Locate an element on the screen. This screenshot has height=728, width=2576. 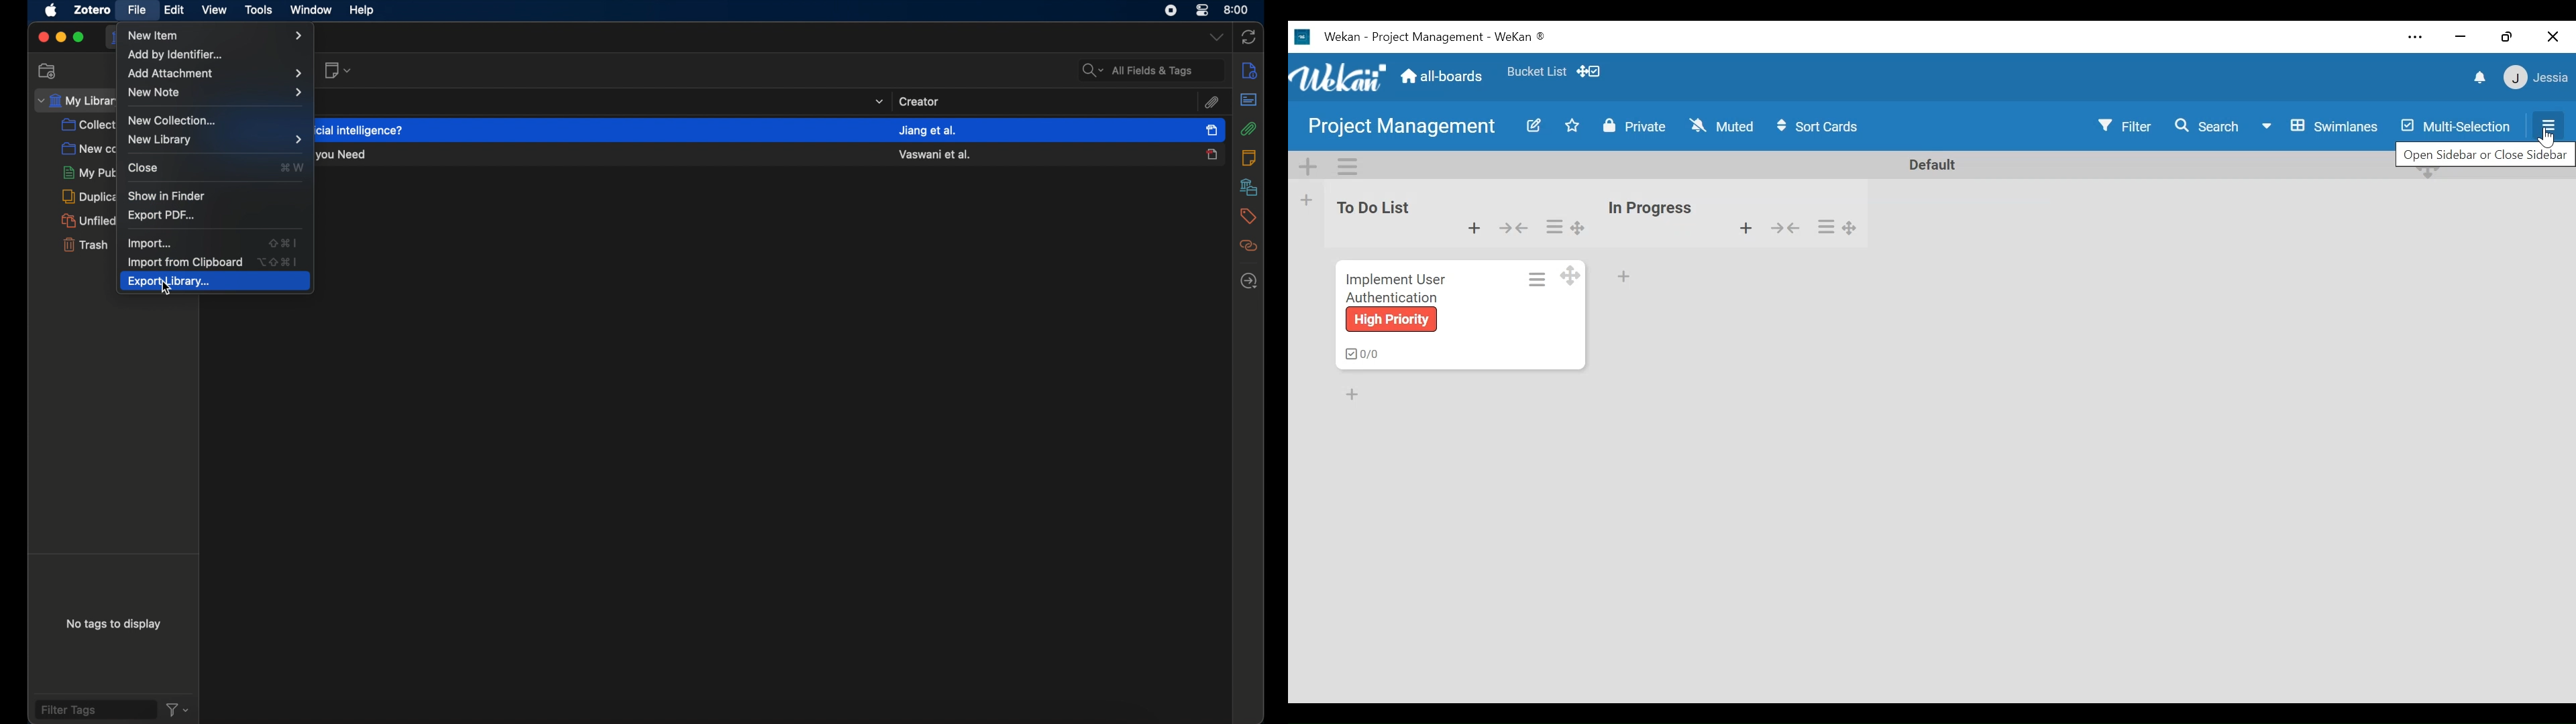
close is located at coordinates (2553, 38).